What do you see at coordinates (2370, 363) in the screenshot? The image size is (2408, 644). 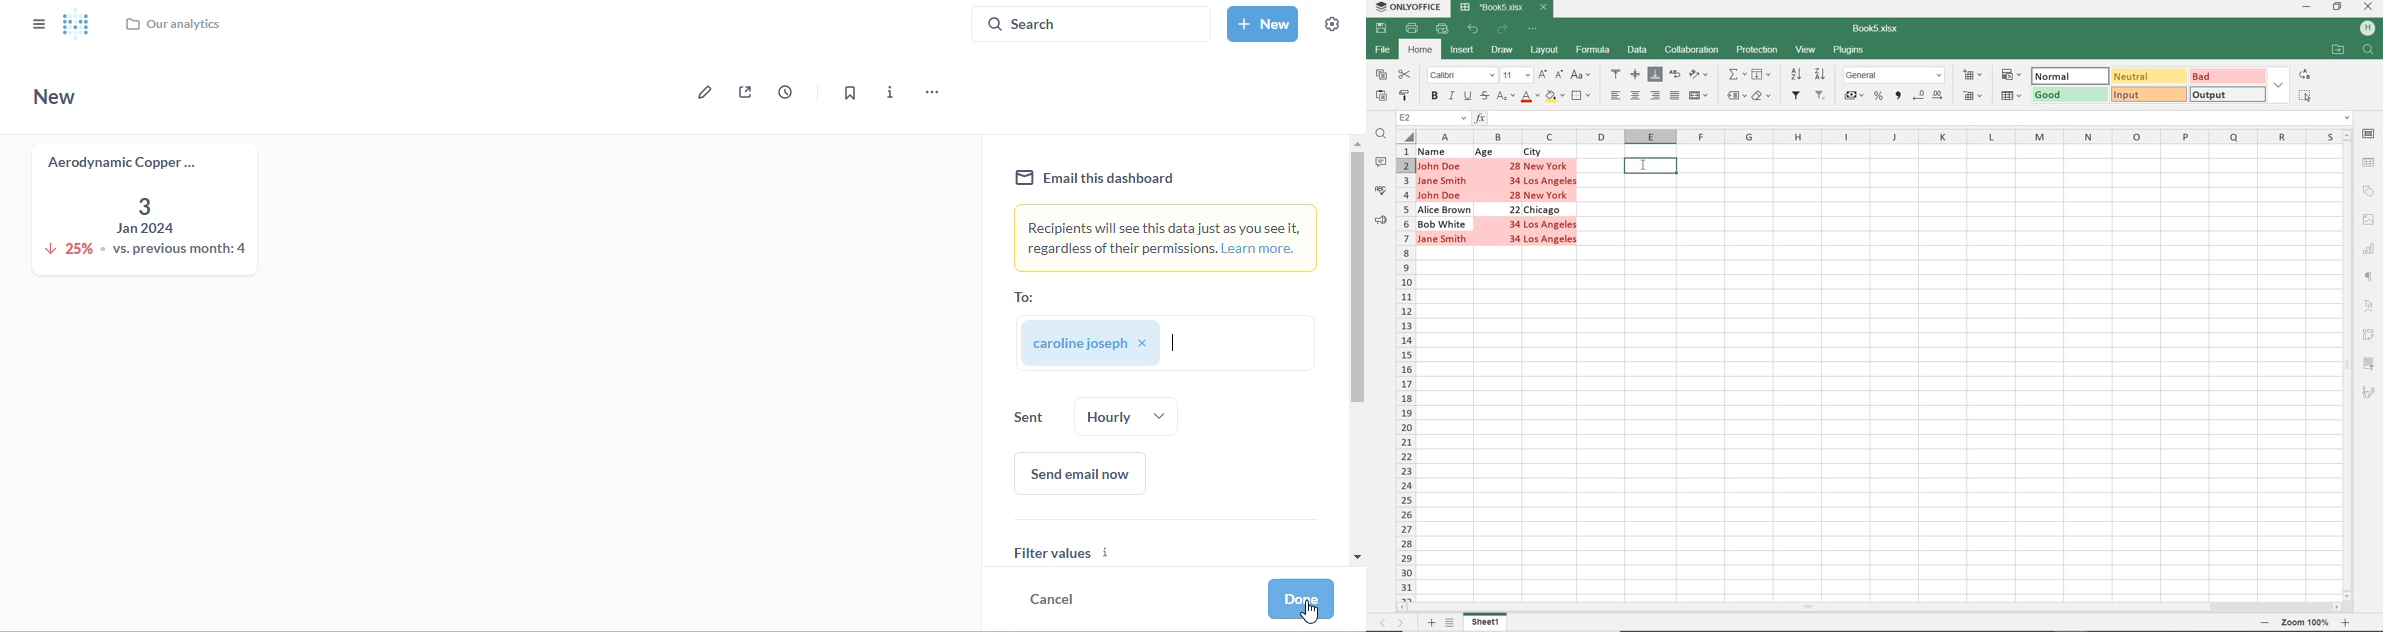 I see `SLICER` at bounding box center [2370, 363].